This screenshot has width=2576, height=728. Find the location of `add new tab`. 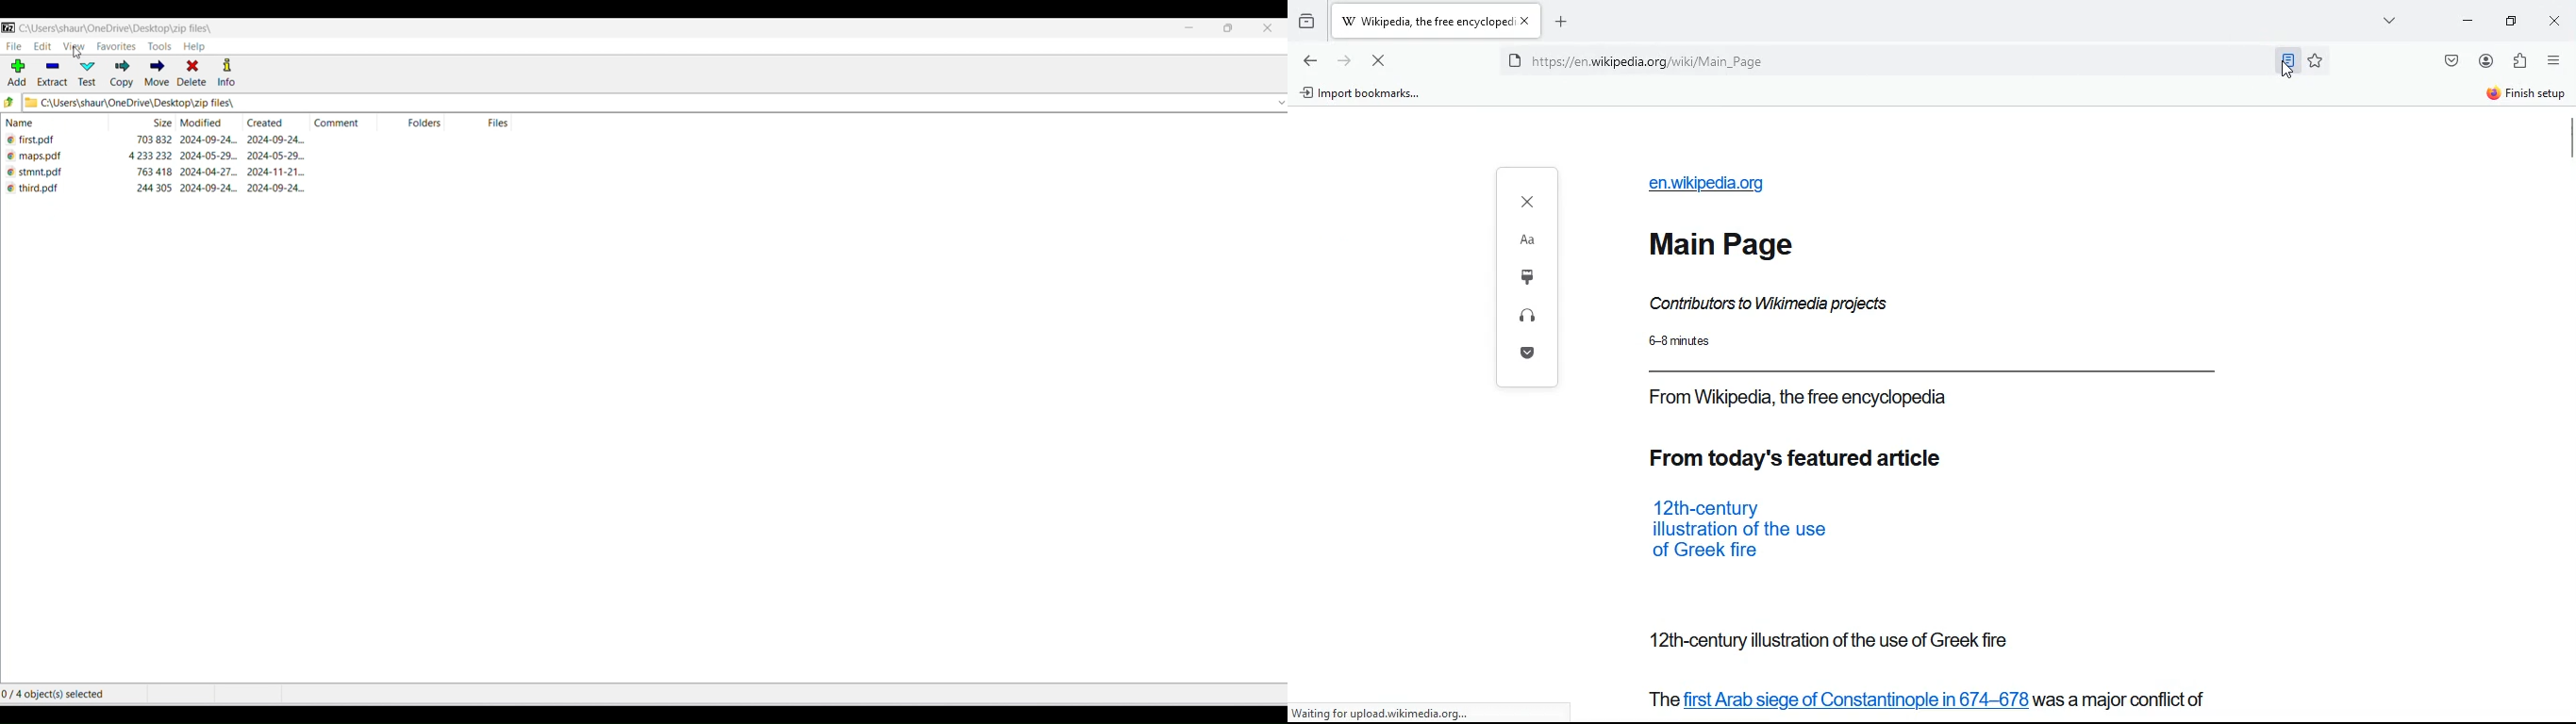

add new tab is located at coordinates (1565, 20).